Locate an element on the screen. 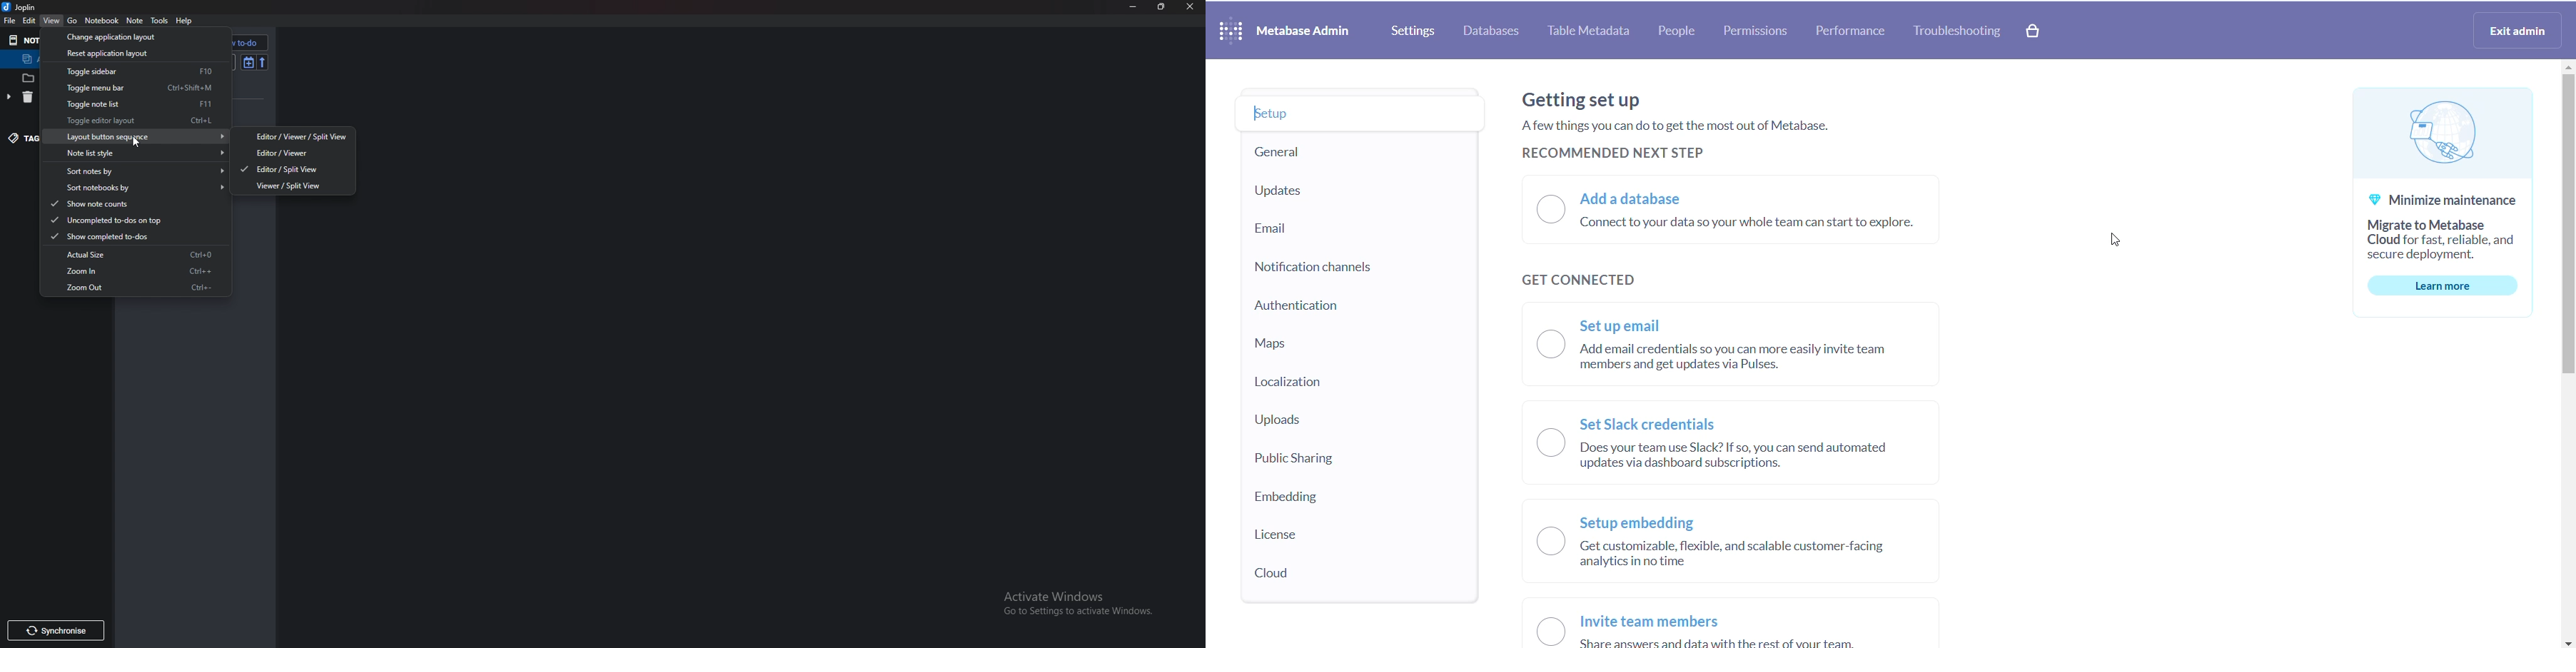 Image resolution: width=2576 pixels, height=672 pixels. New to do is located at coordinates (232, 43).